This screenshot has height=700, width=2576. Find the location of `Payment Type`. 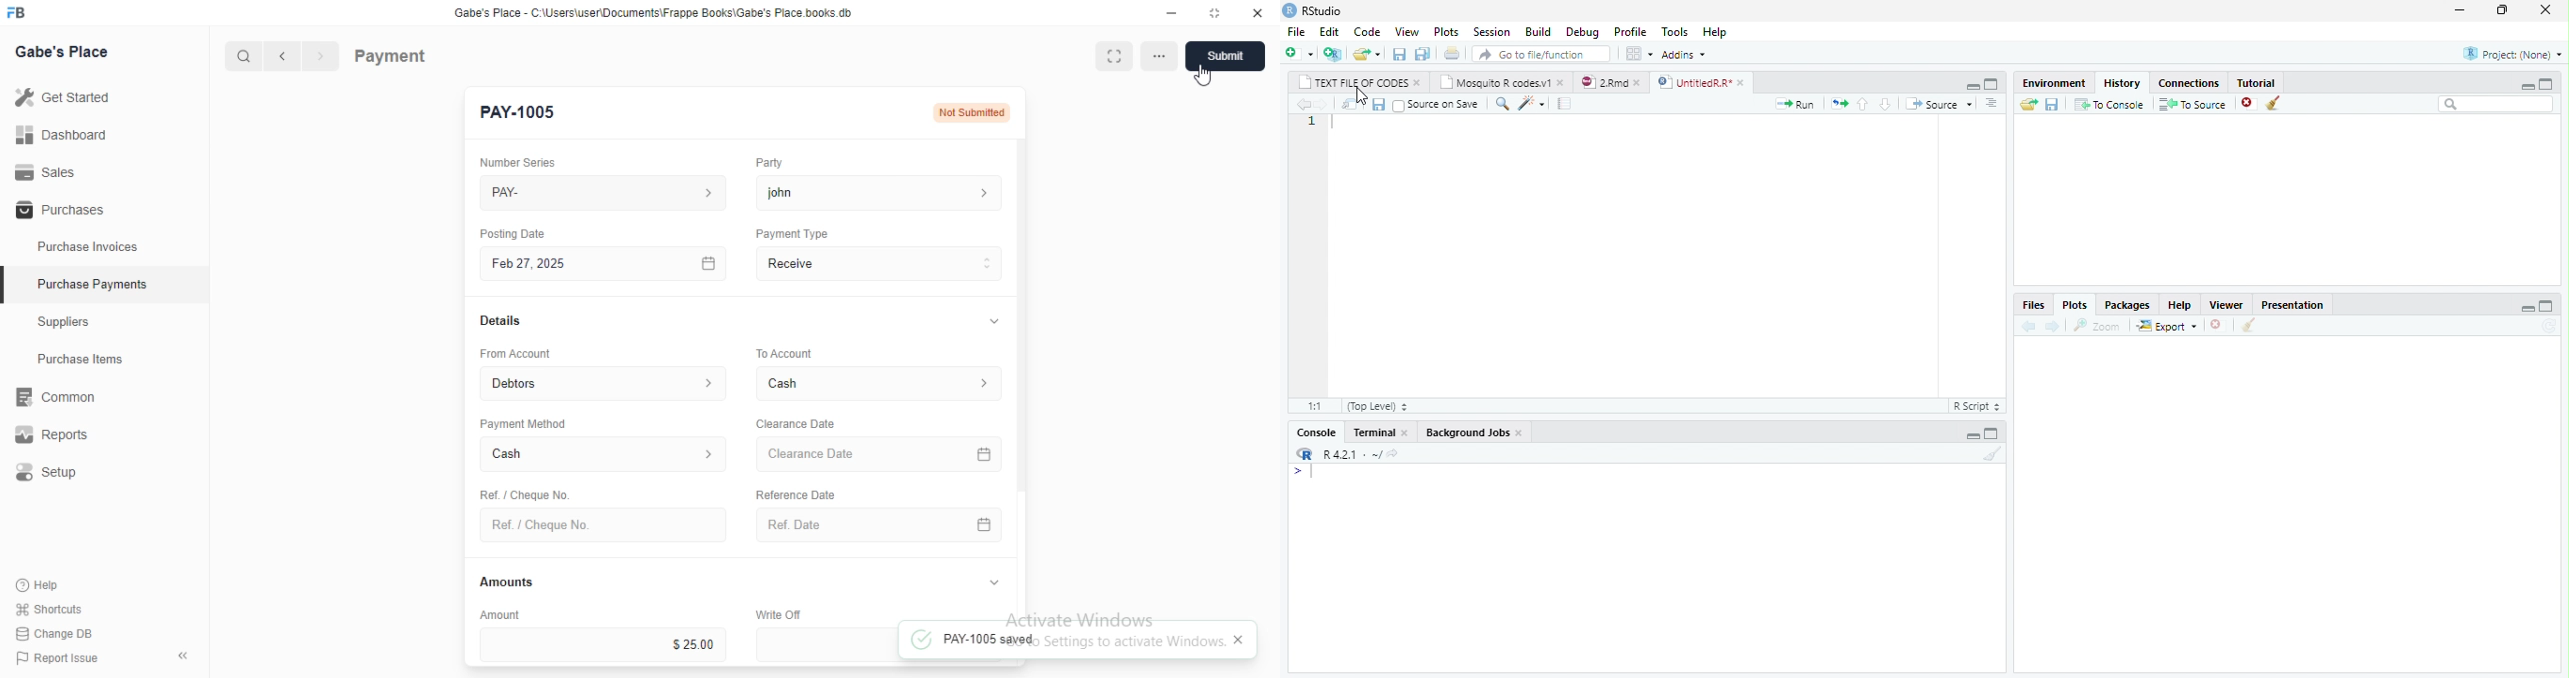

Payment Type is located at coordinates (790, 234).